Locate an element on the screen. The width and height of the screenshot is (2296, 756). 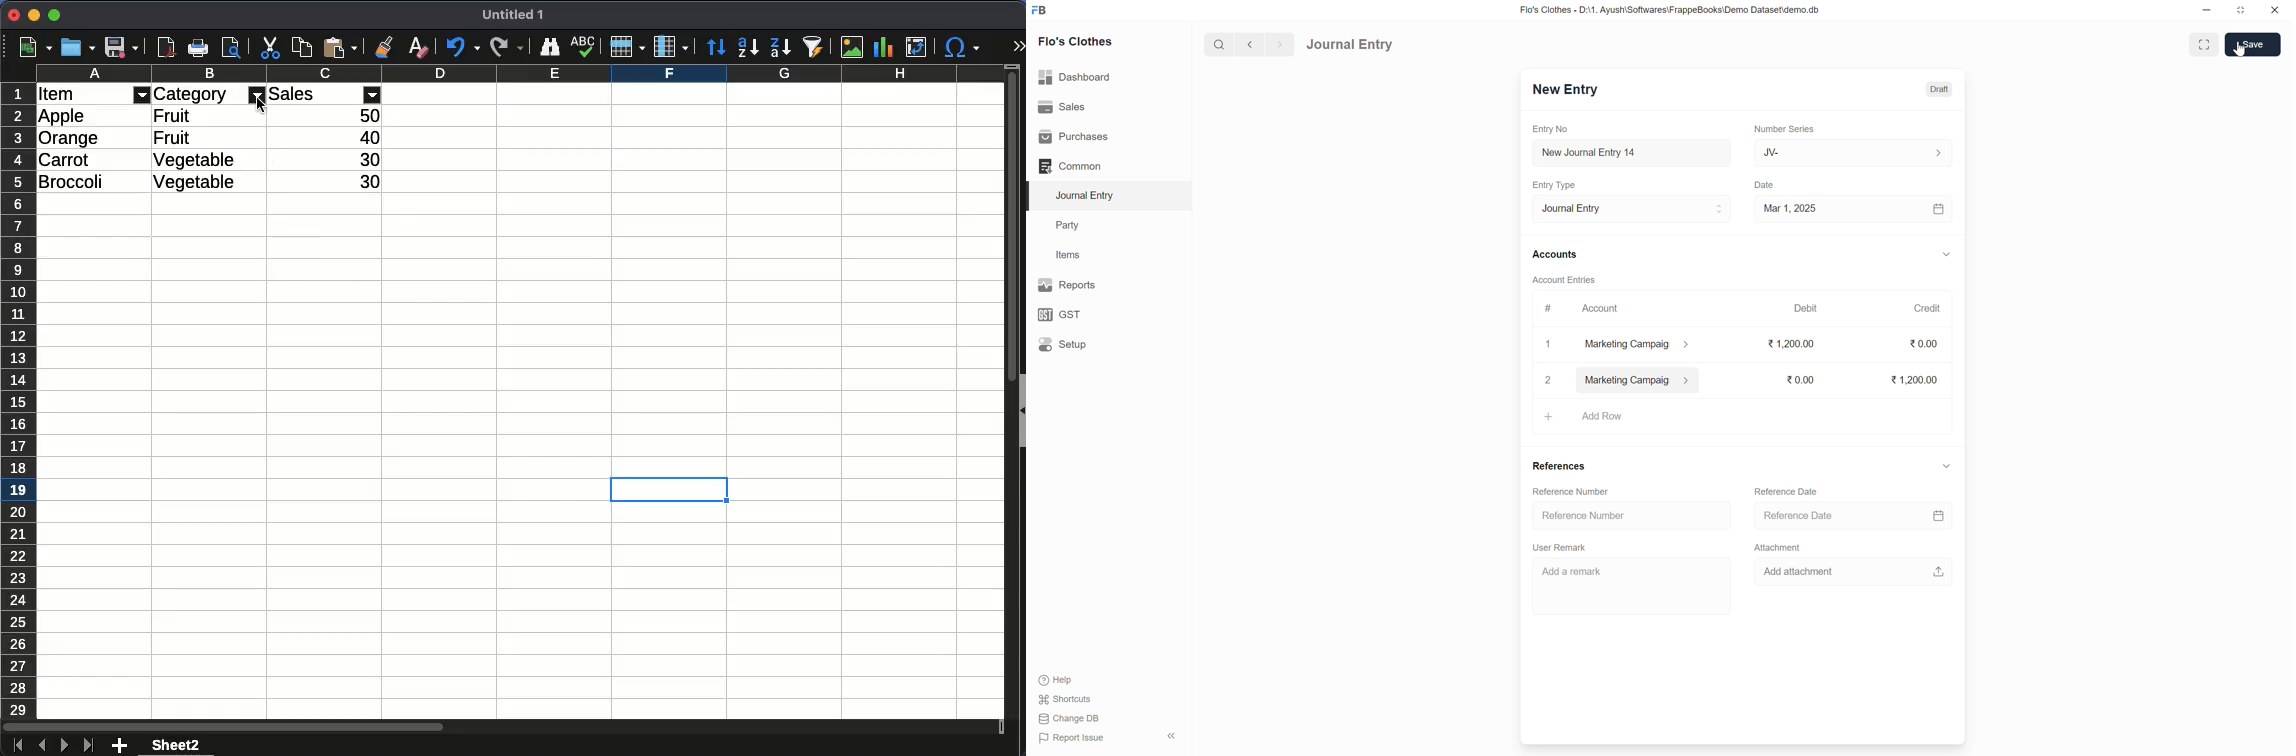
1,200.00 is located at coordinates (1914, 379).